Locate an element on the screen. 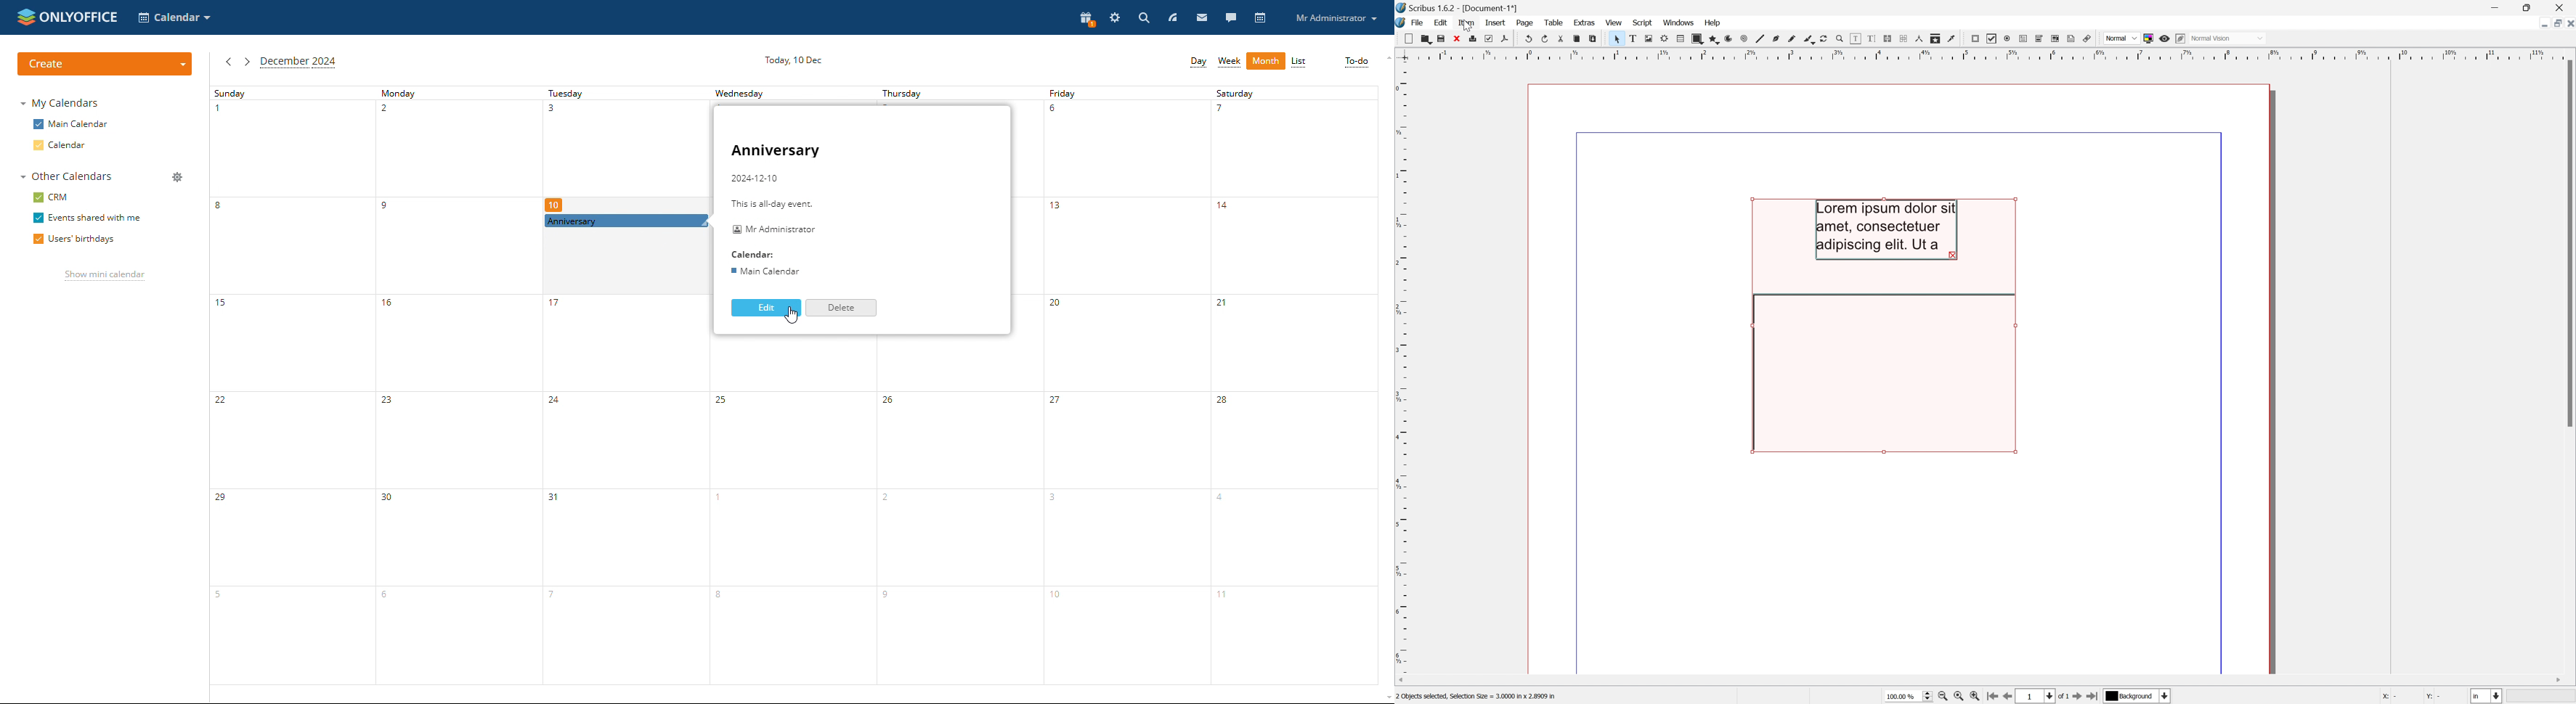 Image resolution: width=2576 pixels, height=728 pixels. This is all-day event. is located at coordinates (775, 204).